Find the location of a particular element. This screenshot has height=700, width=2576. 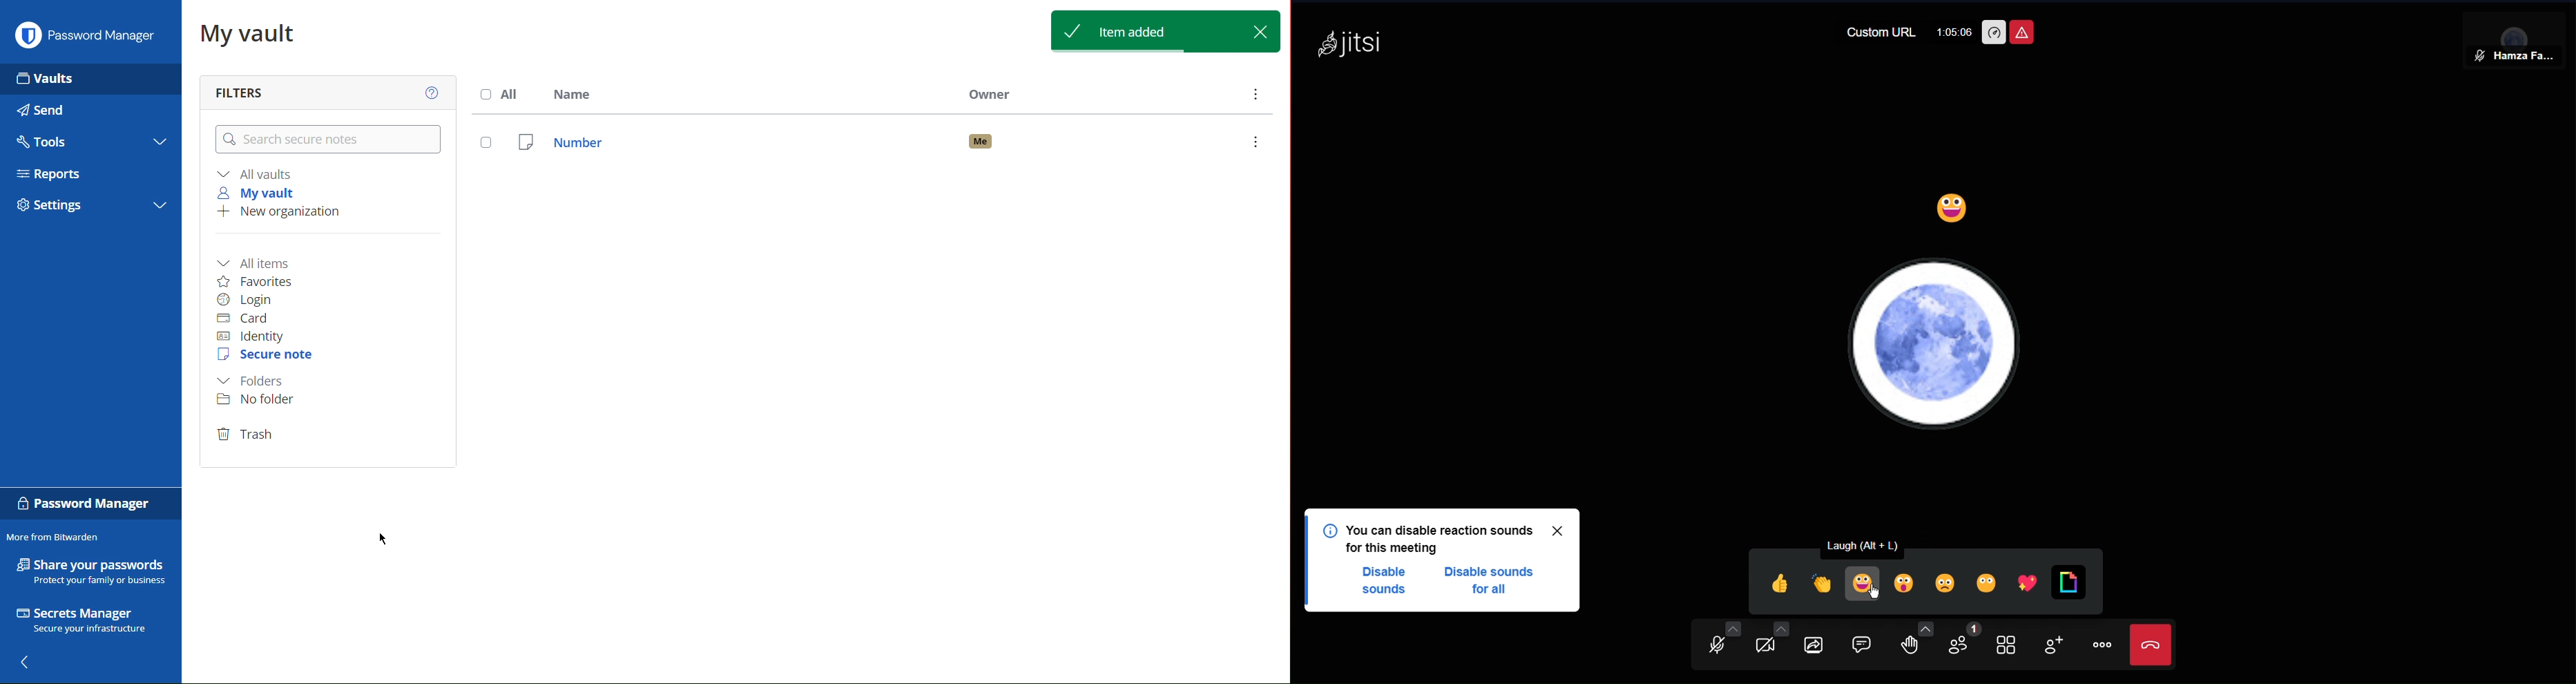

New organization is located at coordinates (285, 212).